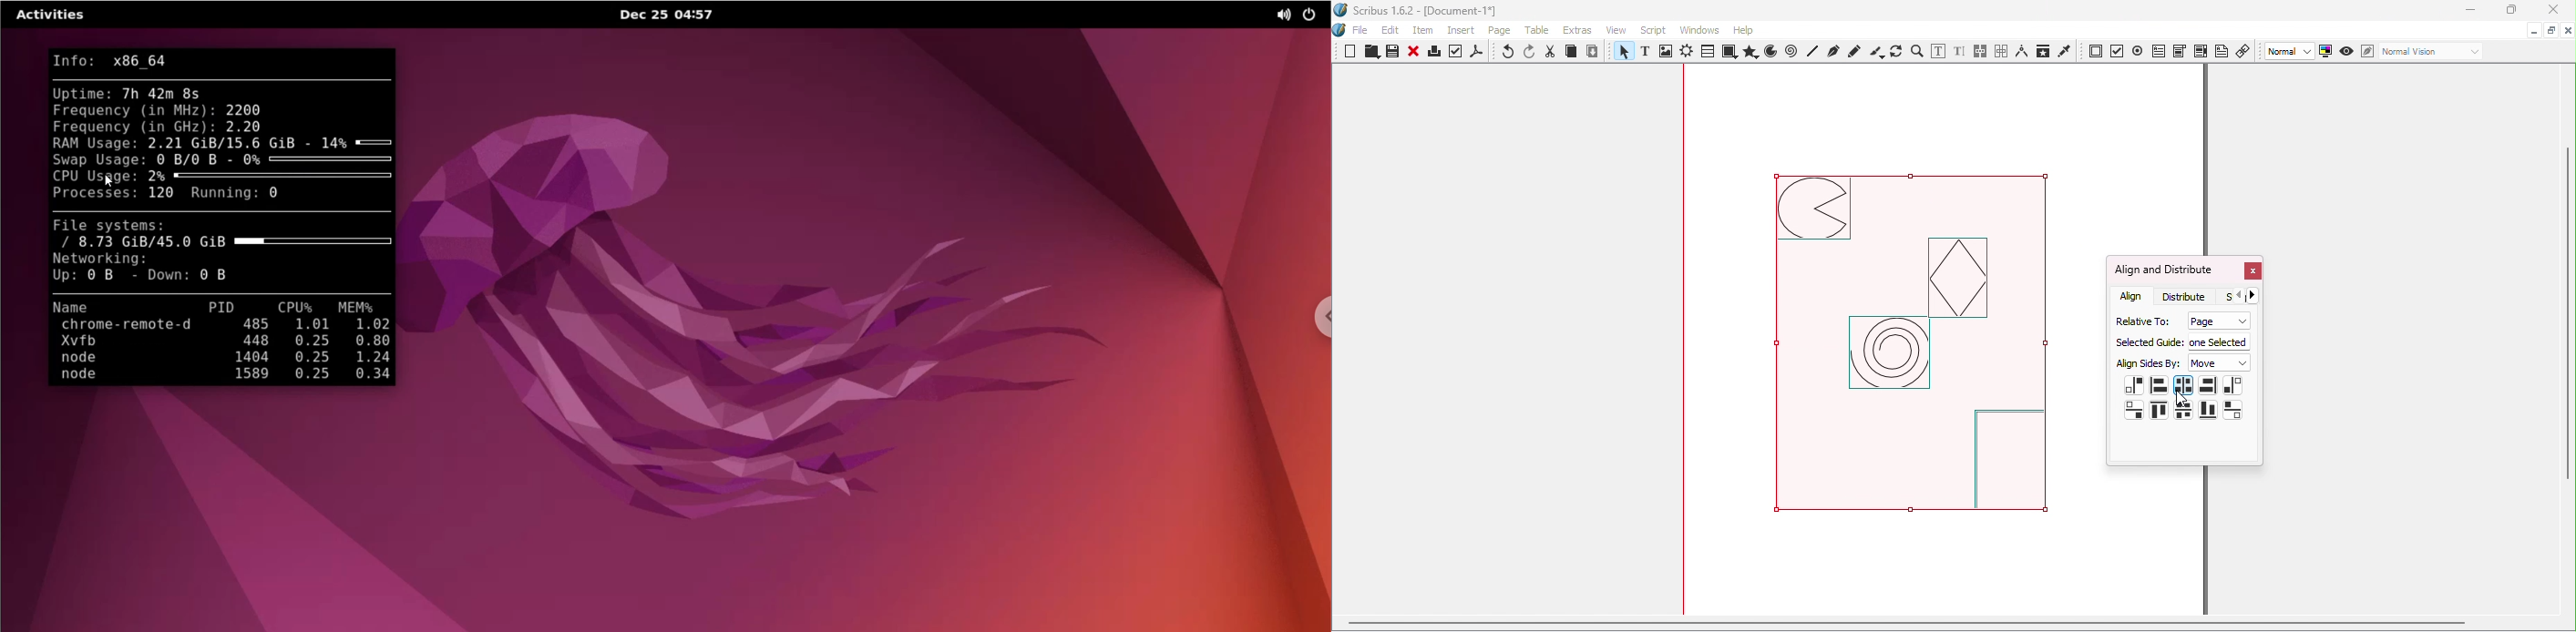  I want to click on Align tops of items to bottom of anchor, so click(2232, 409).